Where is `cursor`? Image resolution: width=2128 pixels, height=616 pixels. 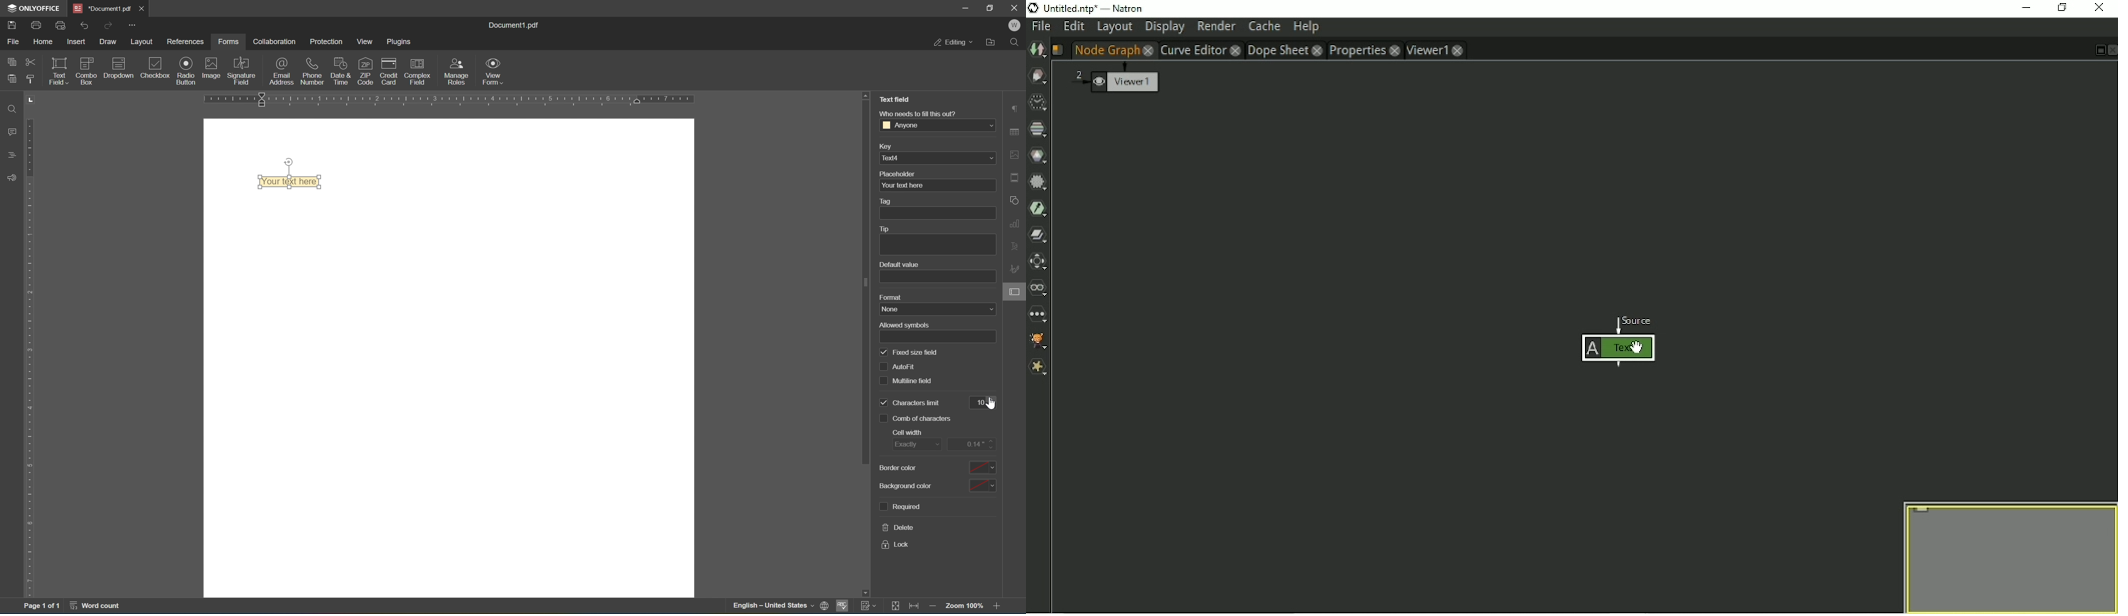
cursor is located at coordinates (992, 405).